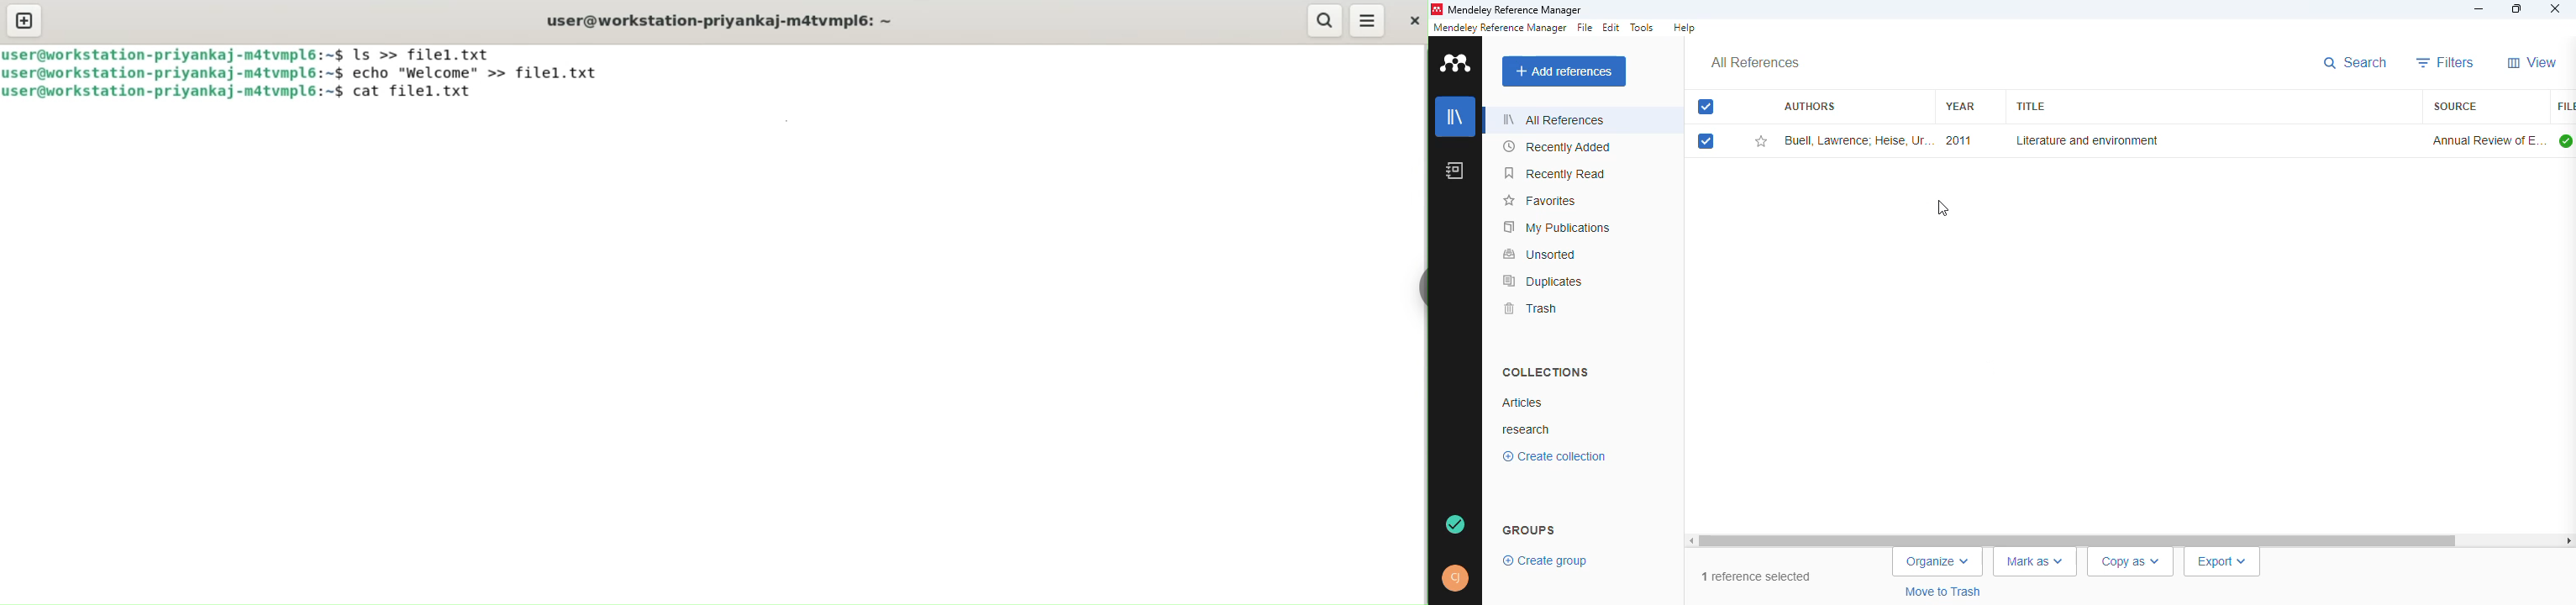  I want to click on maximize, so click(2518, 8).